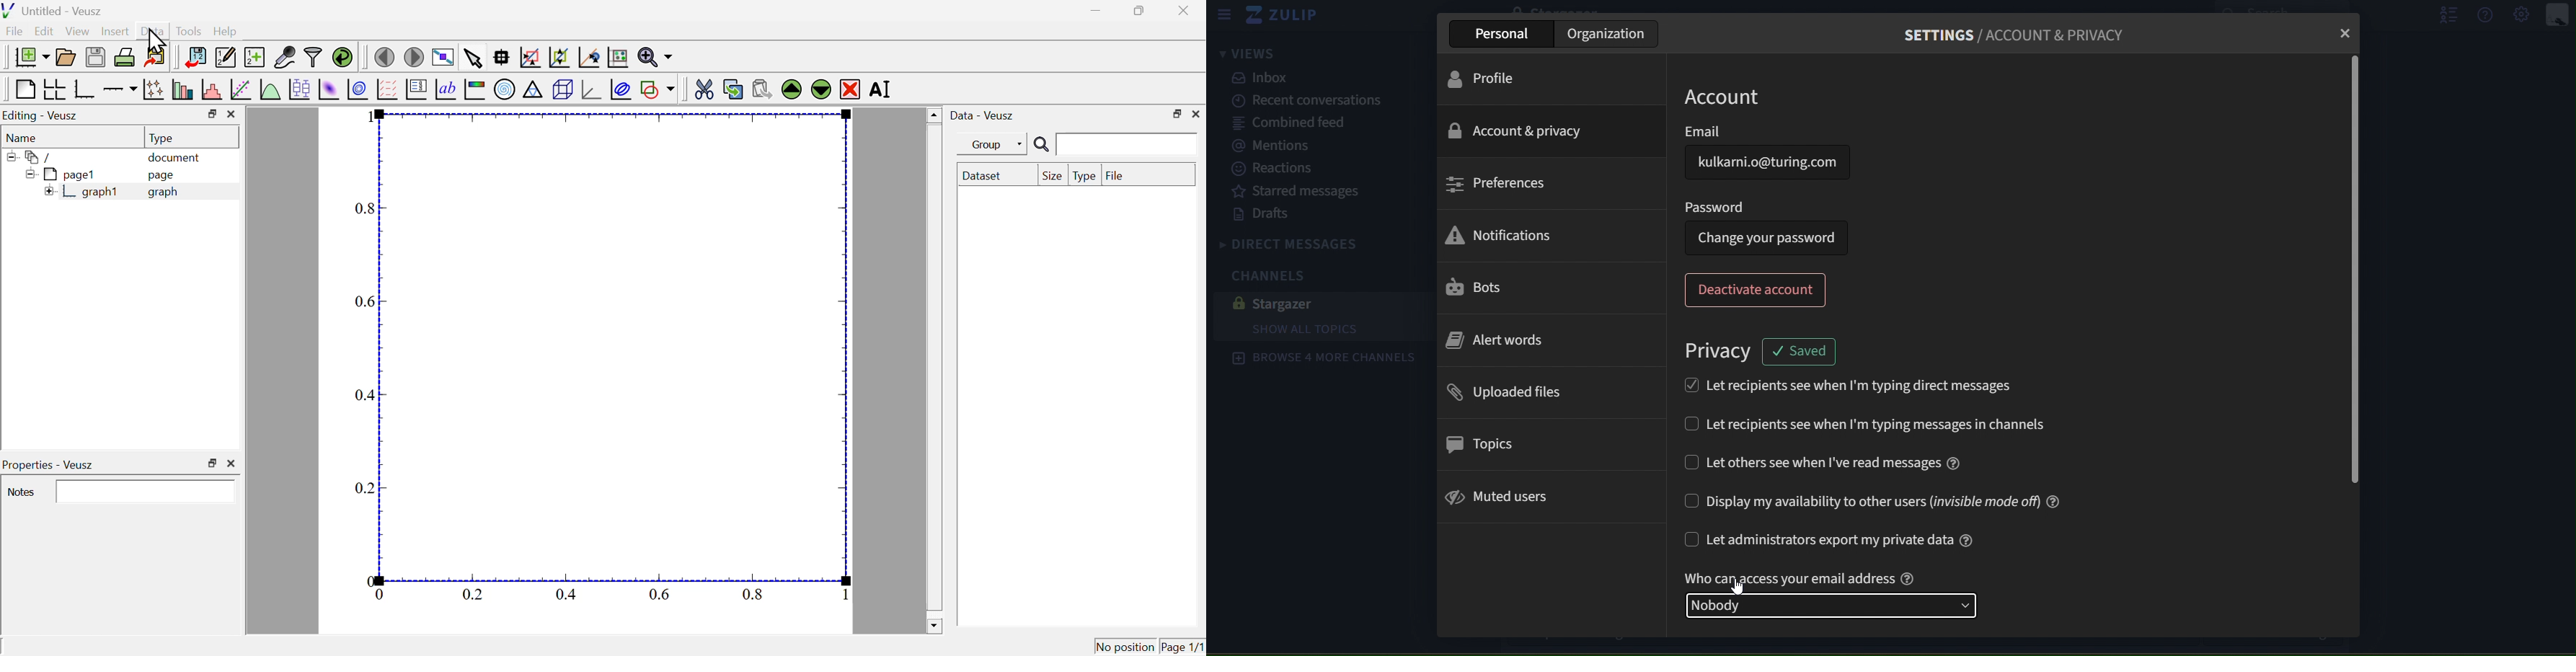 The image size is (2576, 672). Describe the element at coordinates (733, 88) in the screenshot. I see `copy the selected widget` at that location.